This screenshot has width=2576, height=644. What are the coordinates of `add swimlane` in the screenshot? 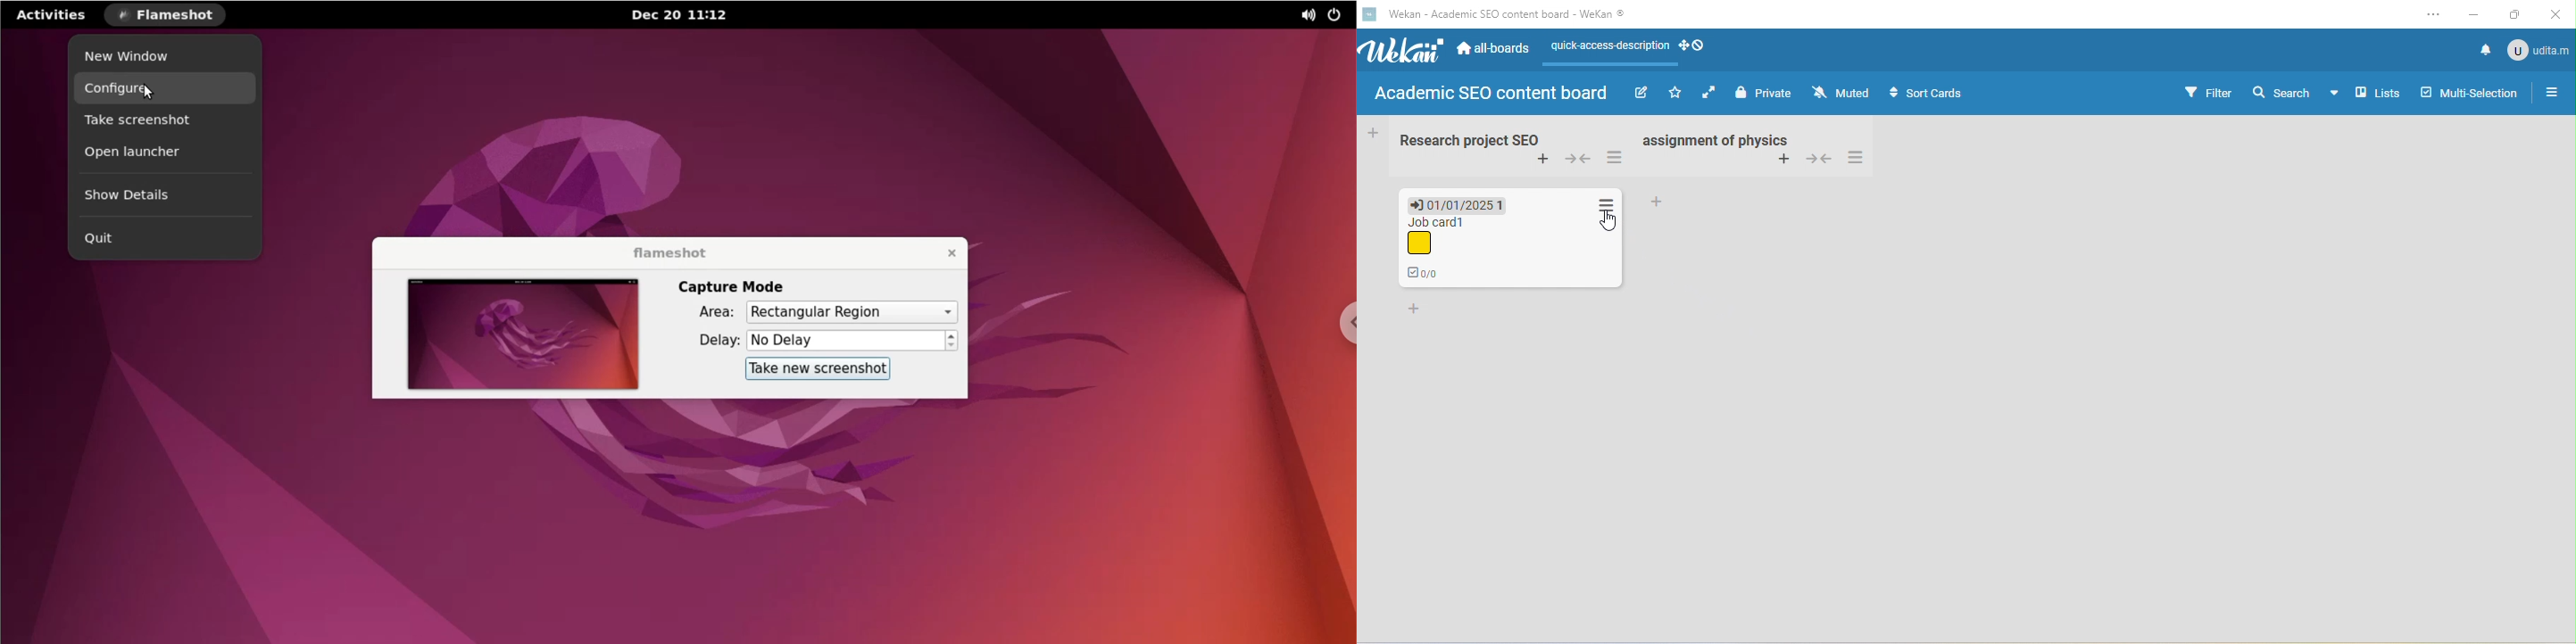 It's located at (1545, 161).